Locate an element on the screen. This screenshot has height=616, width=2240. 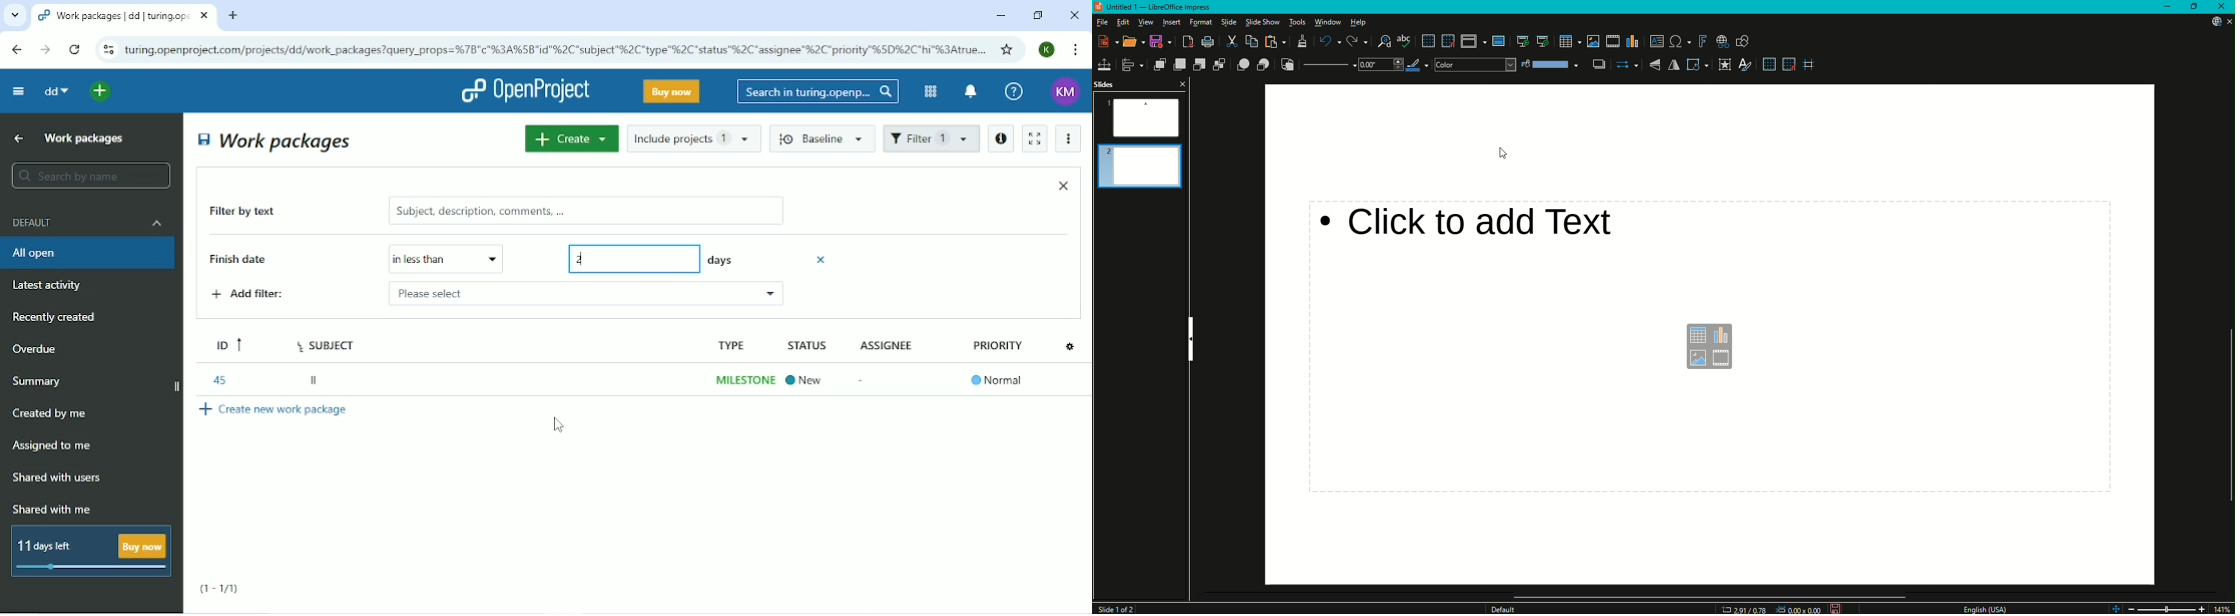
Horizontally is located at coordinates (1676, 64).